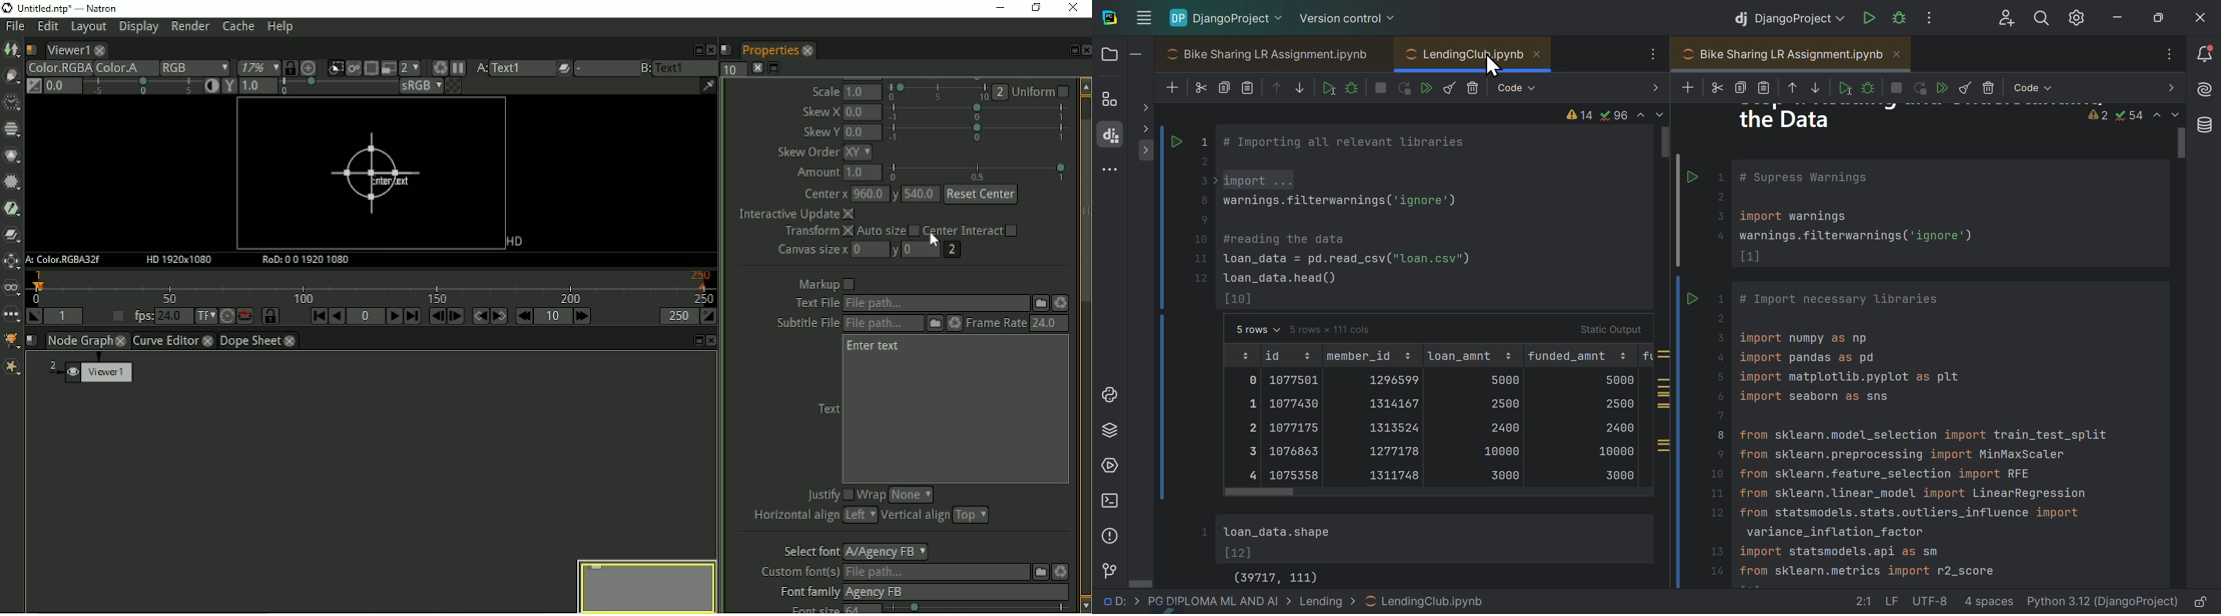 The image size is (2240, 616). Describe the element at coordinates (2104, 601) in the screenshot. I see `interpreter` at that location.